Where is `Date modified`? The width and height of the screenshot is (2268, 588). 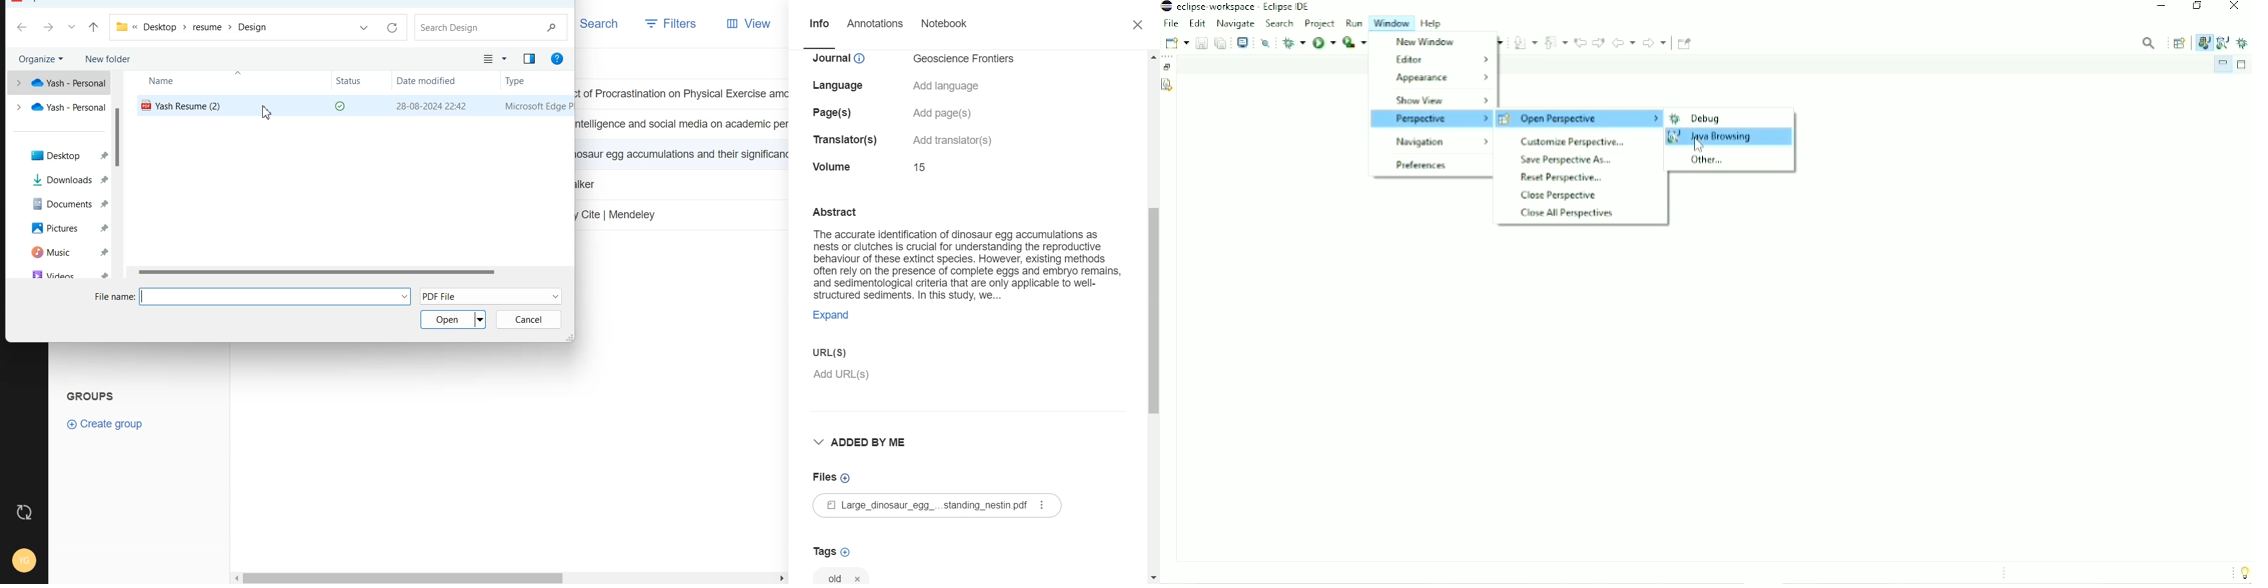
Date modified is located at coordinates (432, 105).